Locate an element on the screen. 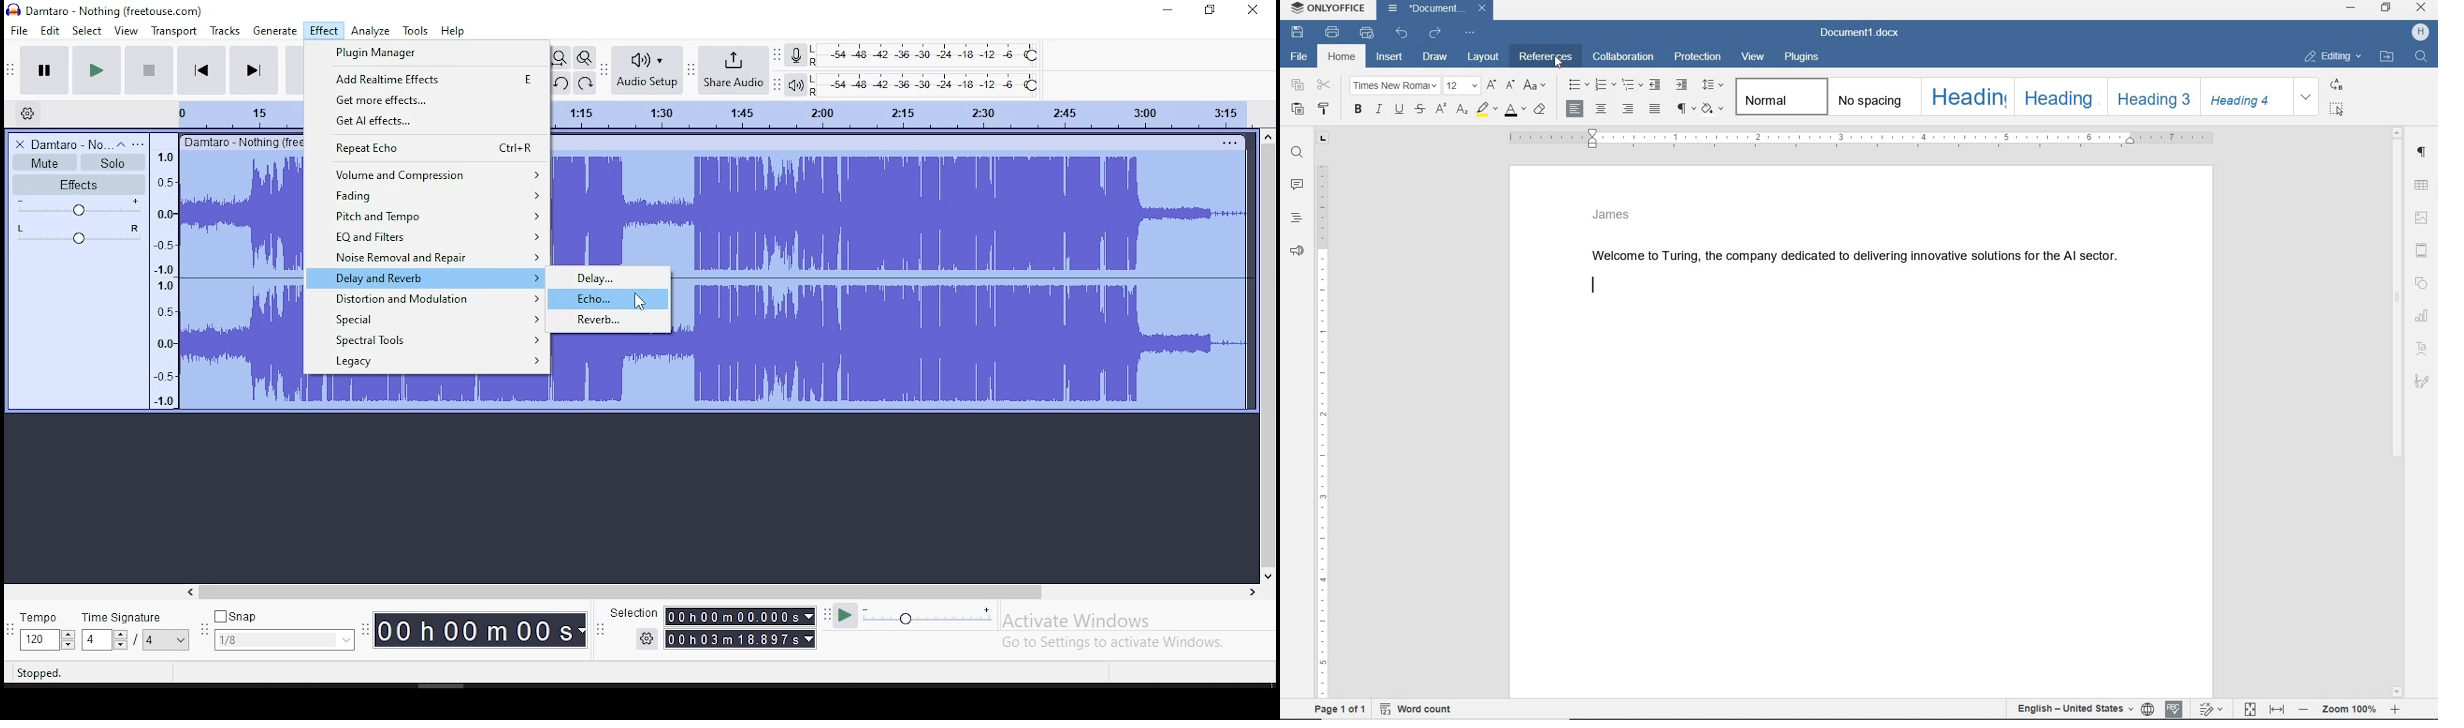 This screenshot has height=728, width=2464. italic is located at coordinates (1380, 110).